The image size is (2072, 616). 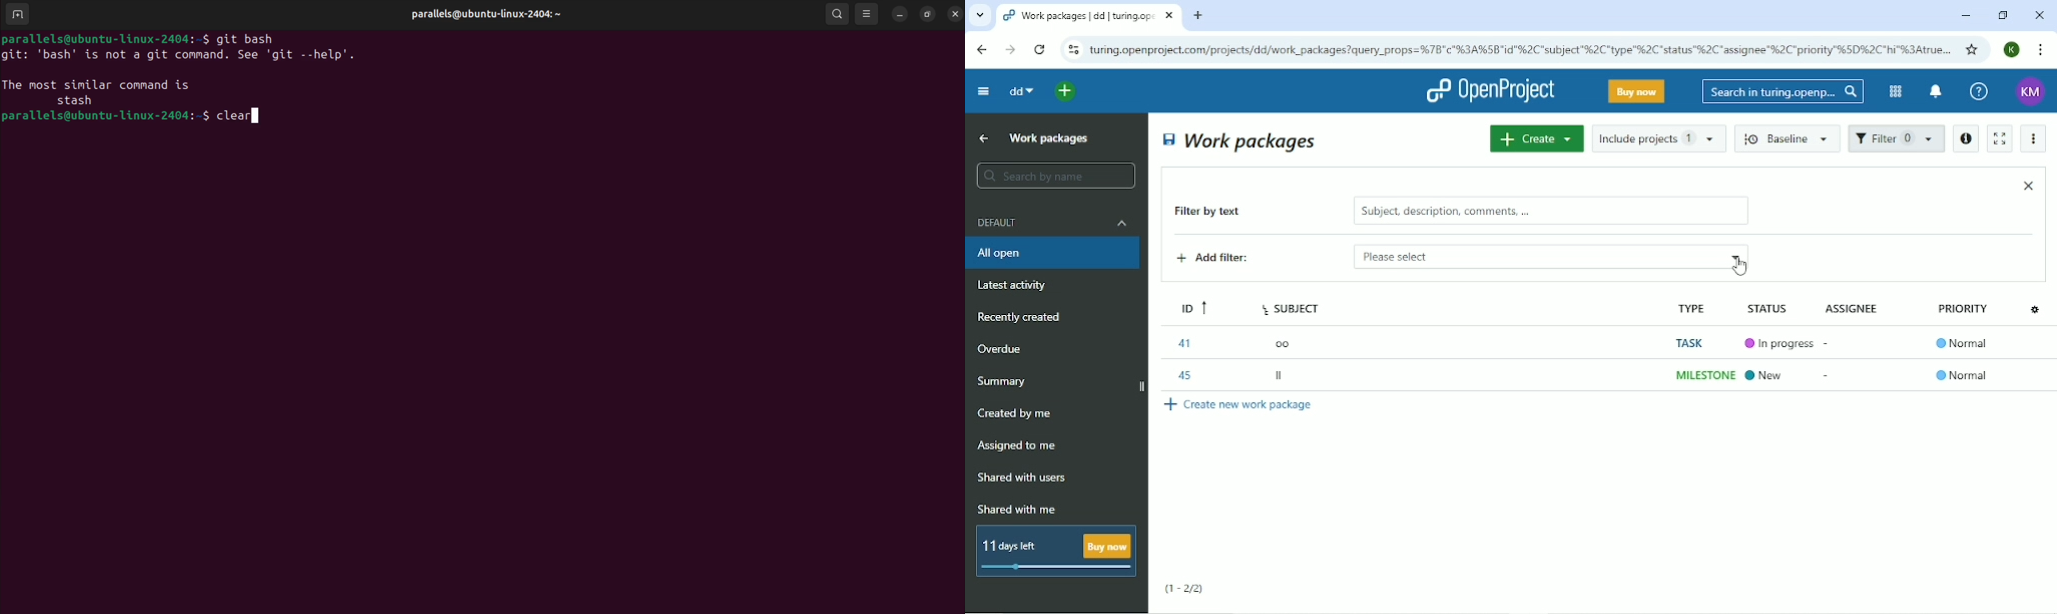 I want to click on Collapse project menu, so click(x=982, y=90).